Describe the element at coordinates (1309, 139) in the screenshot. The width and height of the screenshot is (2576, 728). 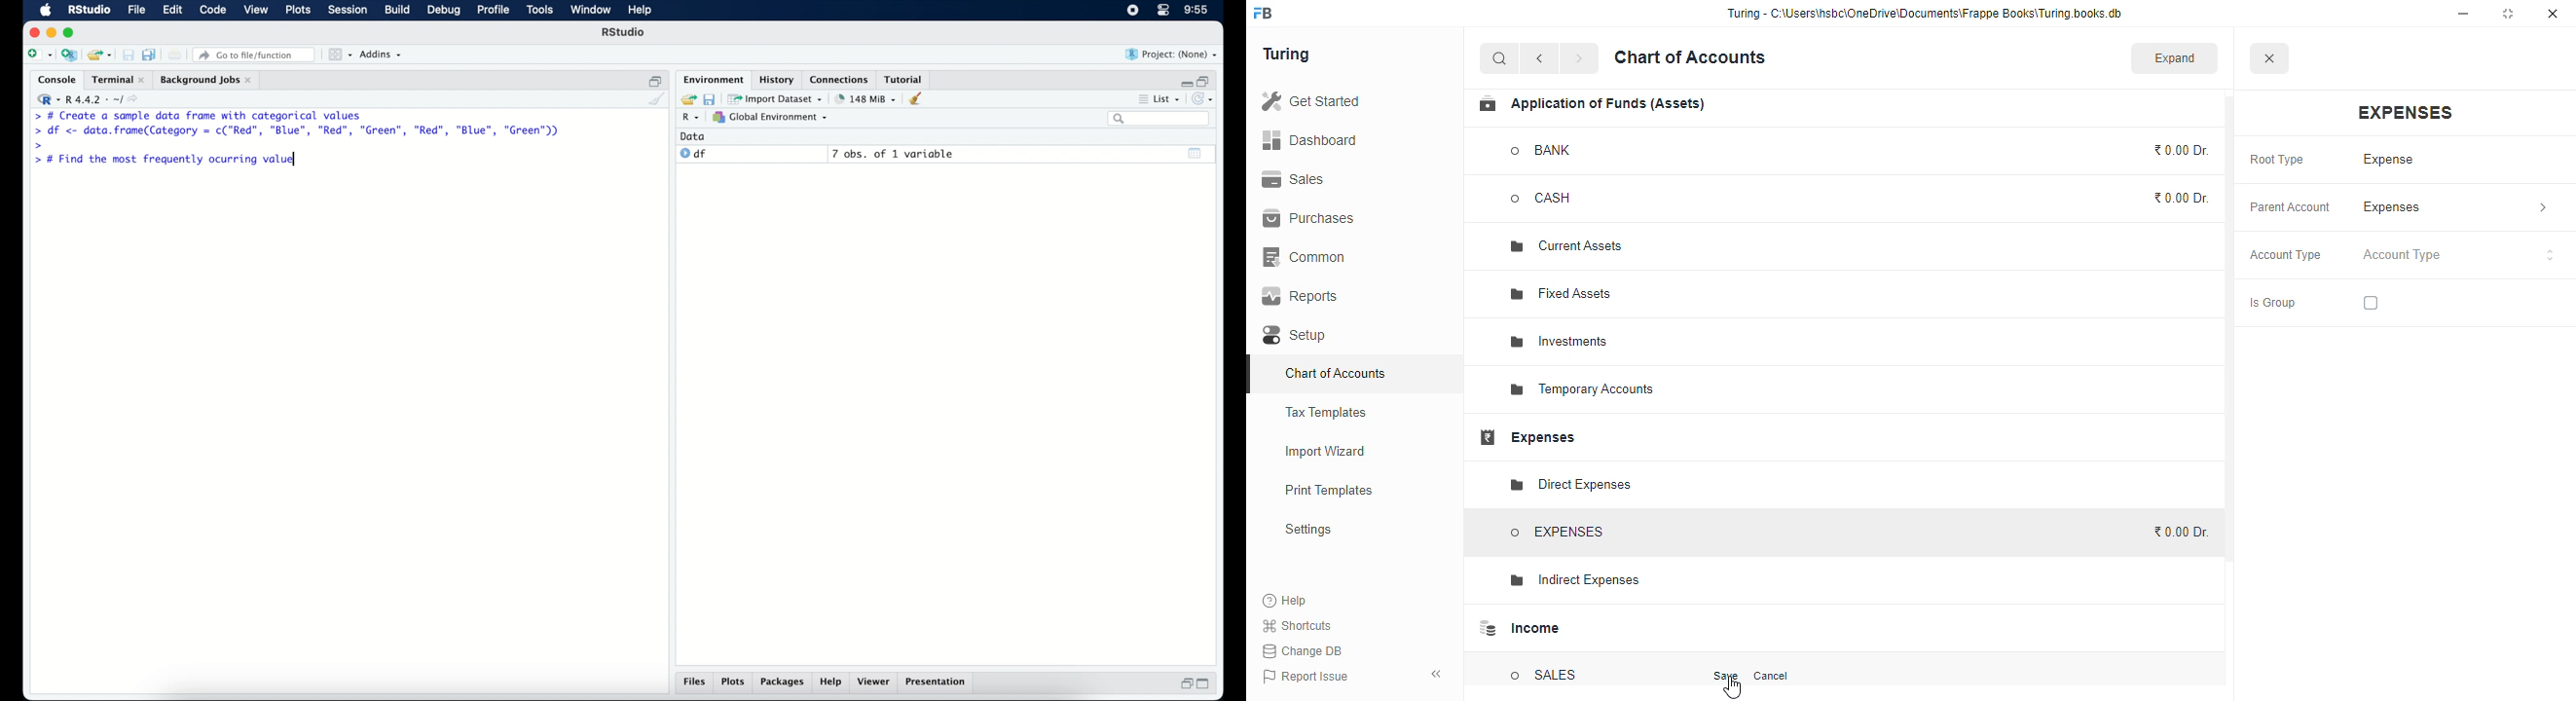
I see `dashboard` at that location.